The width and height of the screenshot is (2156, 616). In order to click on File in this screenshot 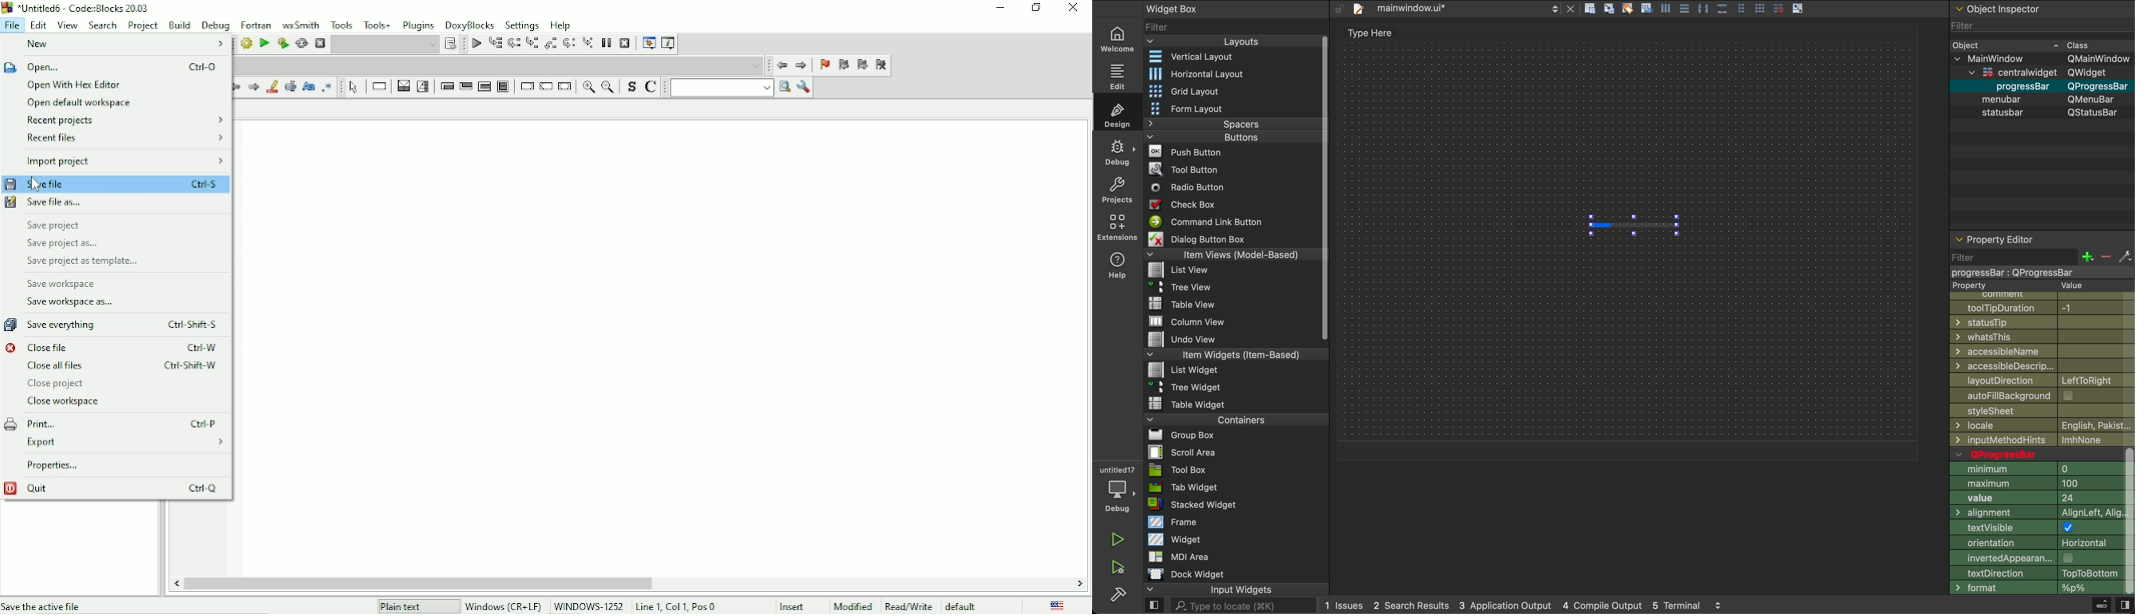, I will do `click(14, 25)`.